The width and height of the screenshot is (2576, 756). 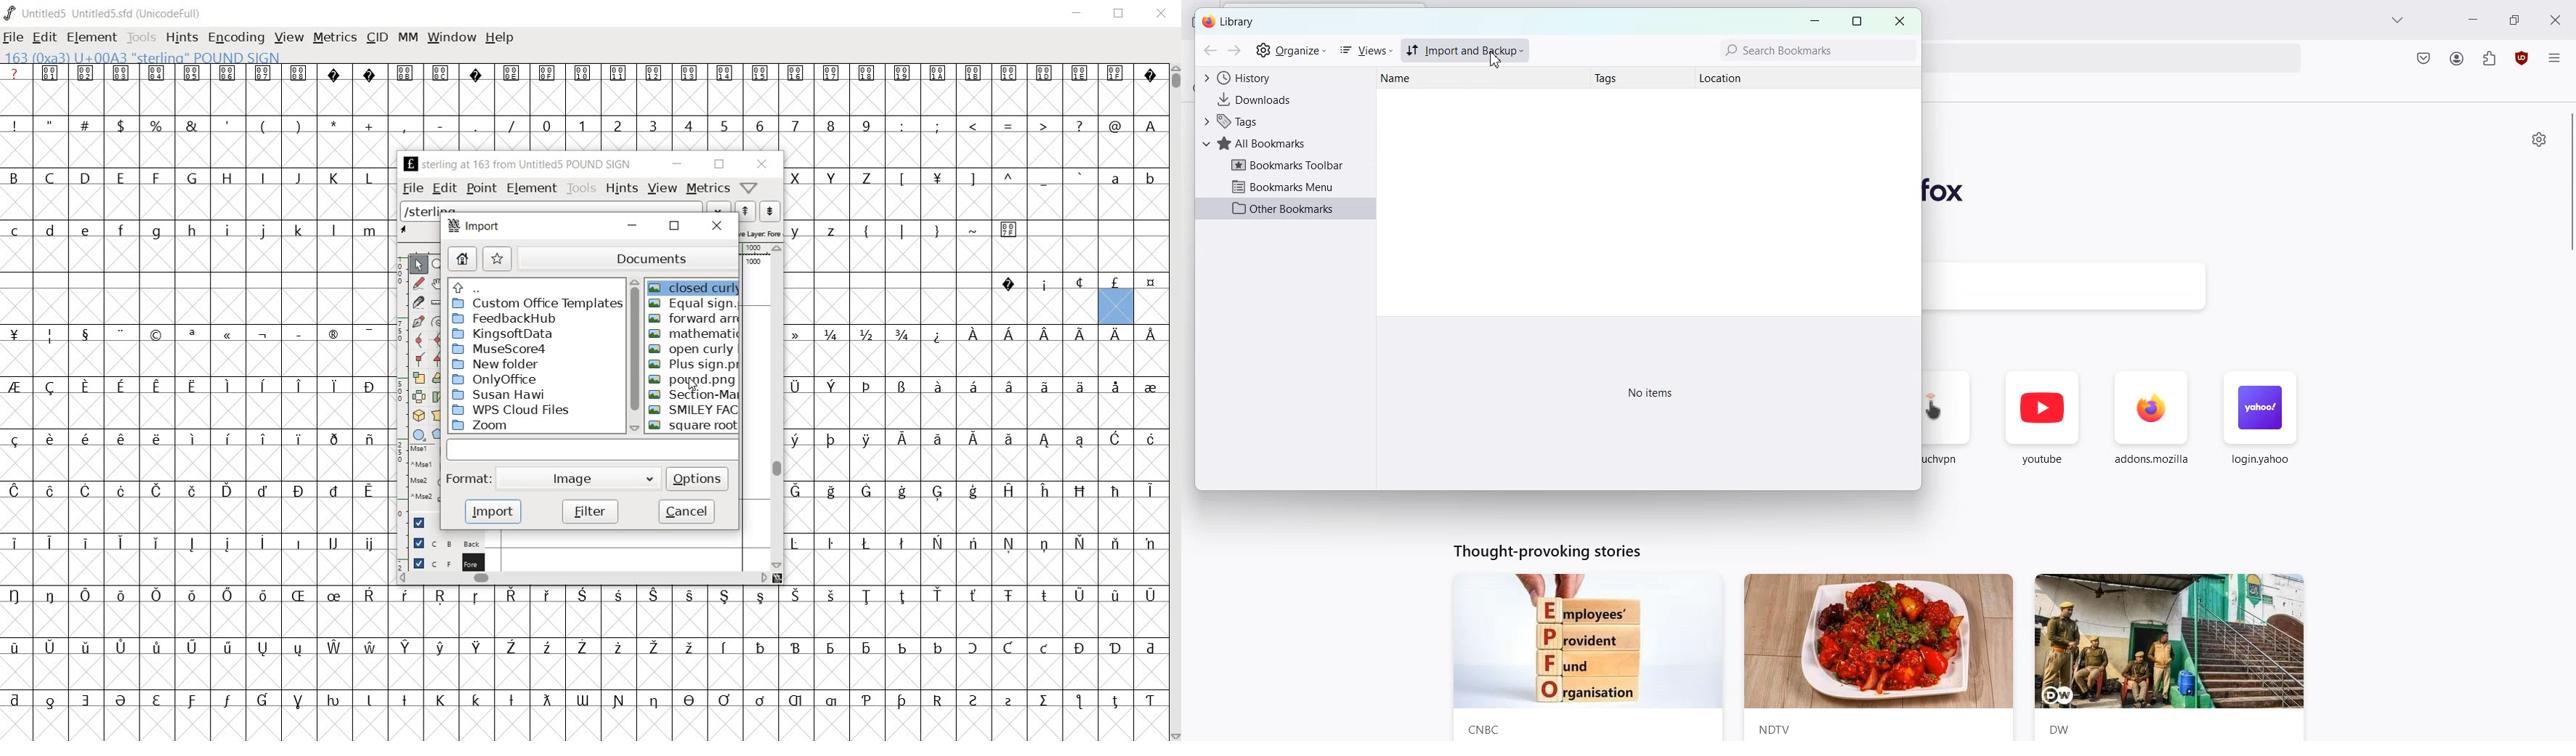 What do you see at coordinates (298, 596) in the screenshot?
I see `Symbol` at bounding box center [298, 596].